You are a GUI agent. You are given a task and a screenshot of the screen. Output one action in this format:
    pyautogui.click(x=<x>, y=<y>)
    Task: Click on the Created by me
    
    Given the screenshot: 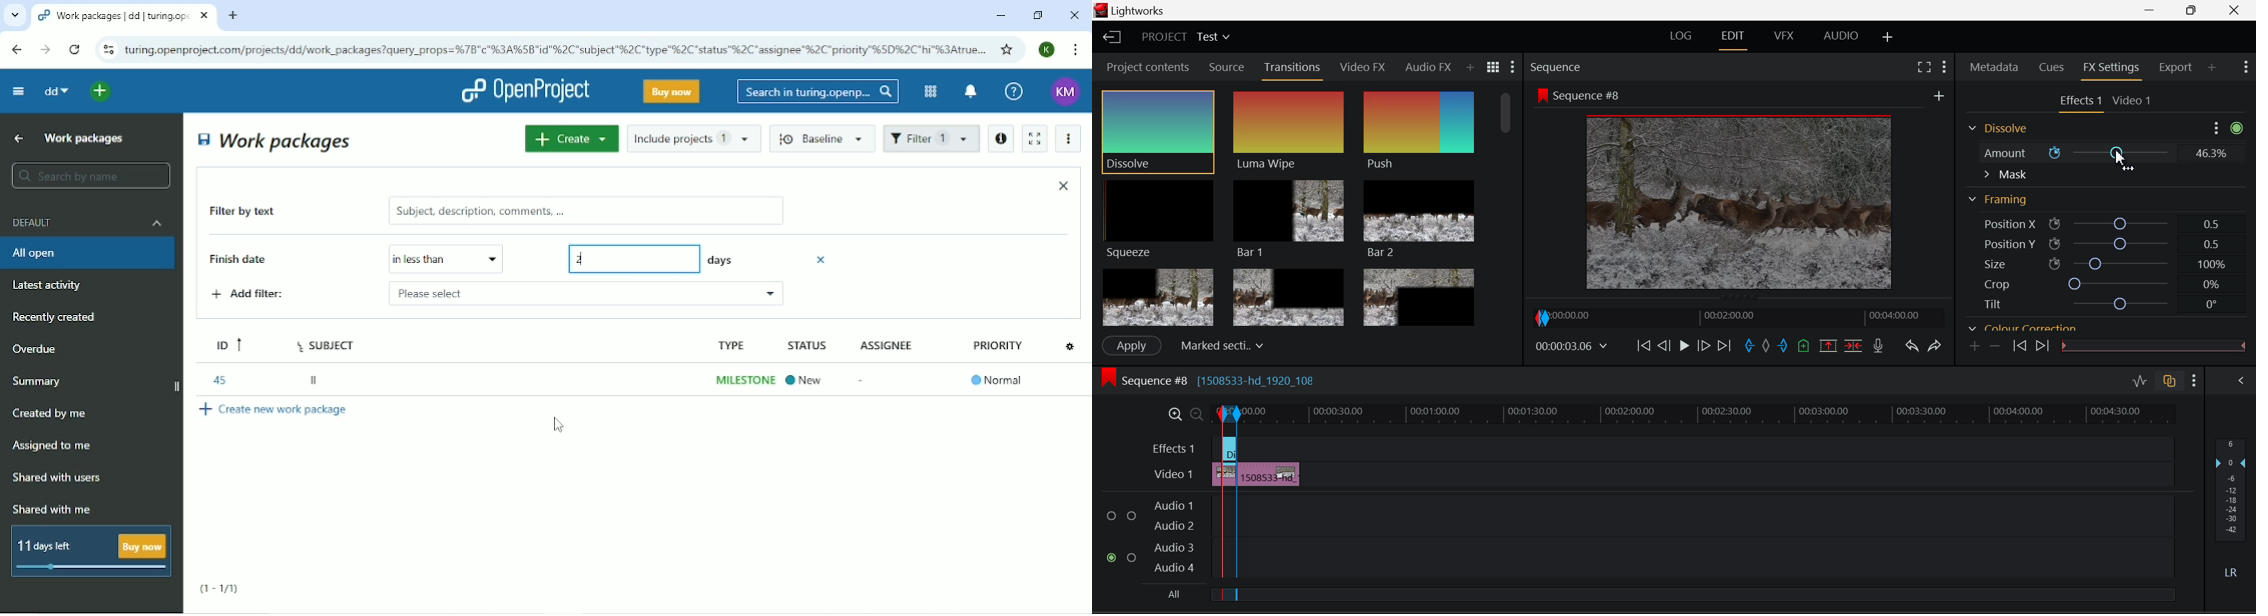 What is the action you would take?
    pyautogui.click(x=53, y=414)
    